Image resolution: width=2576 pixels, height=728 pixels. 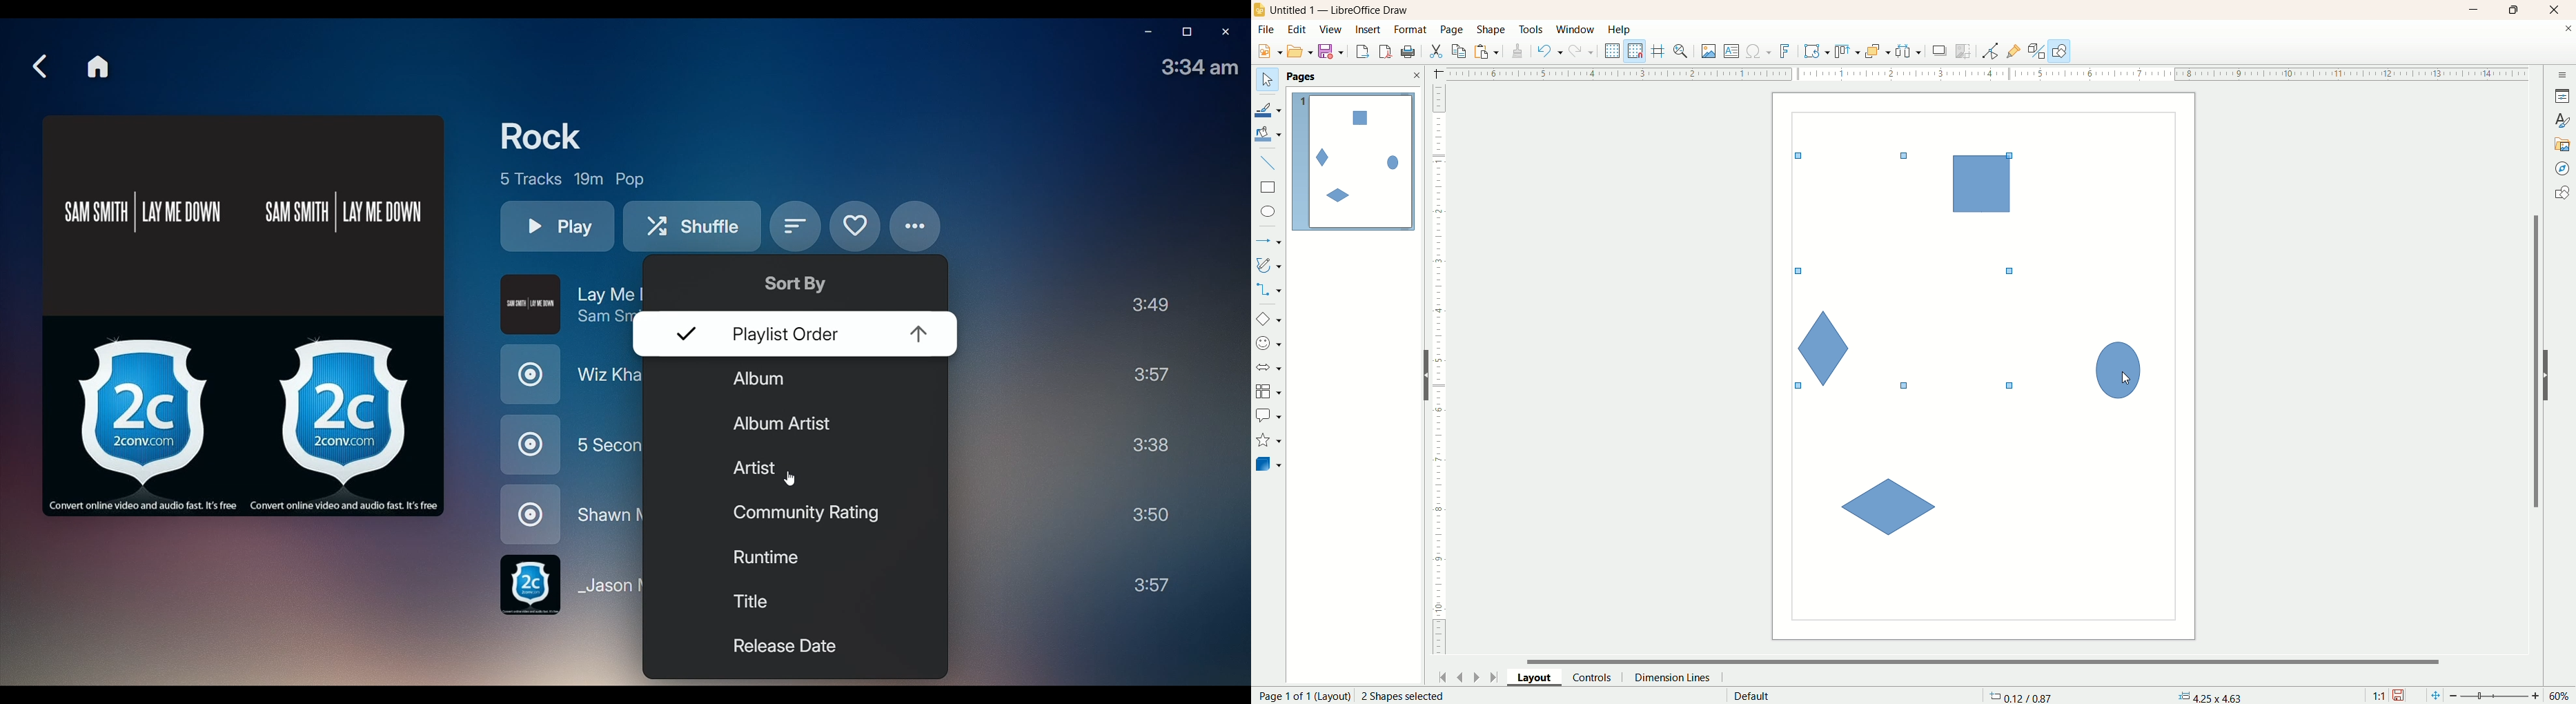 I want to click on print, so click(x=1387, y=51).